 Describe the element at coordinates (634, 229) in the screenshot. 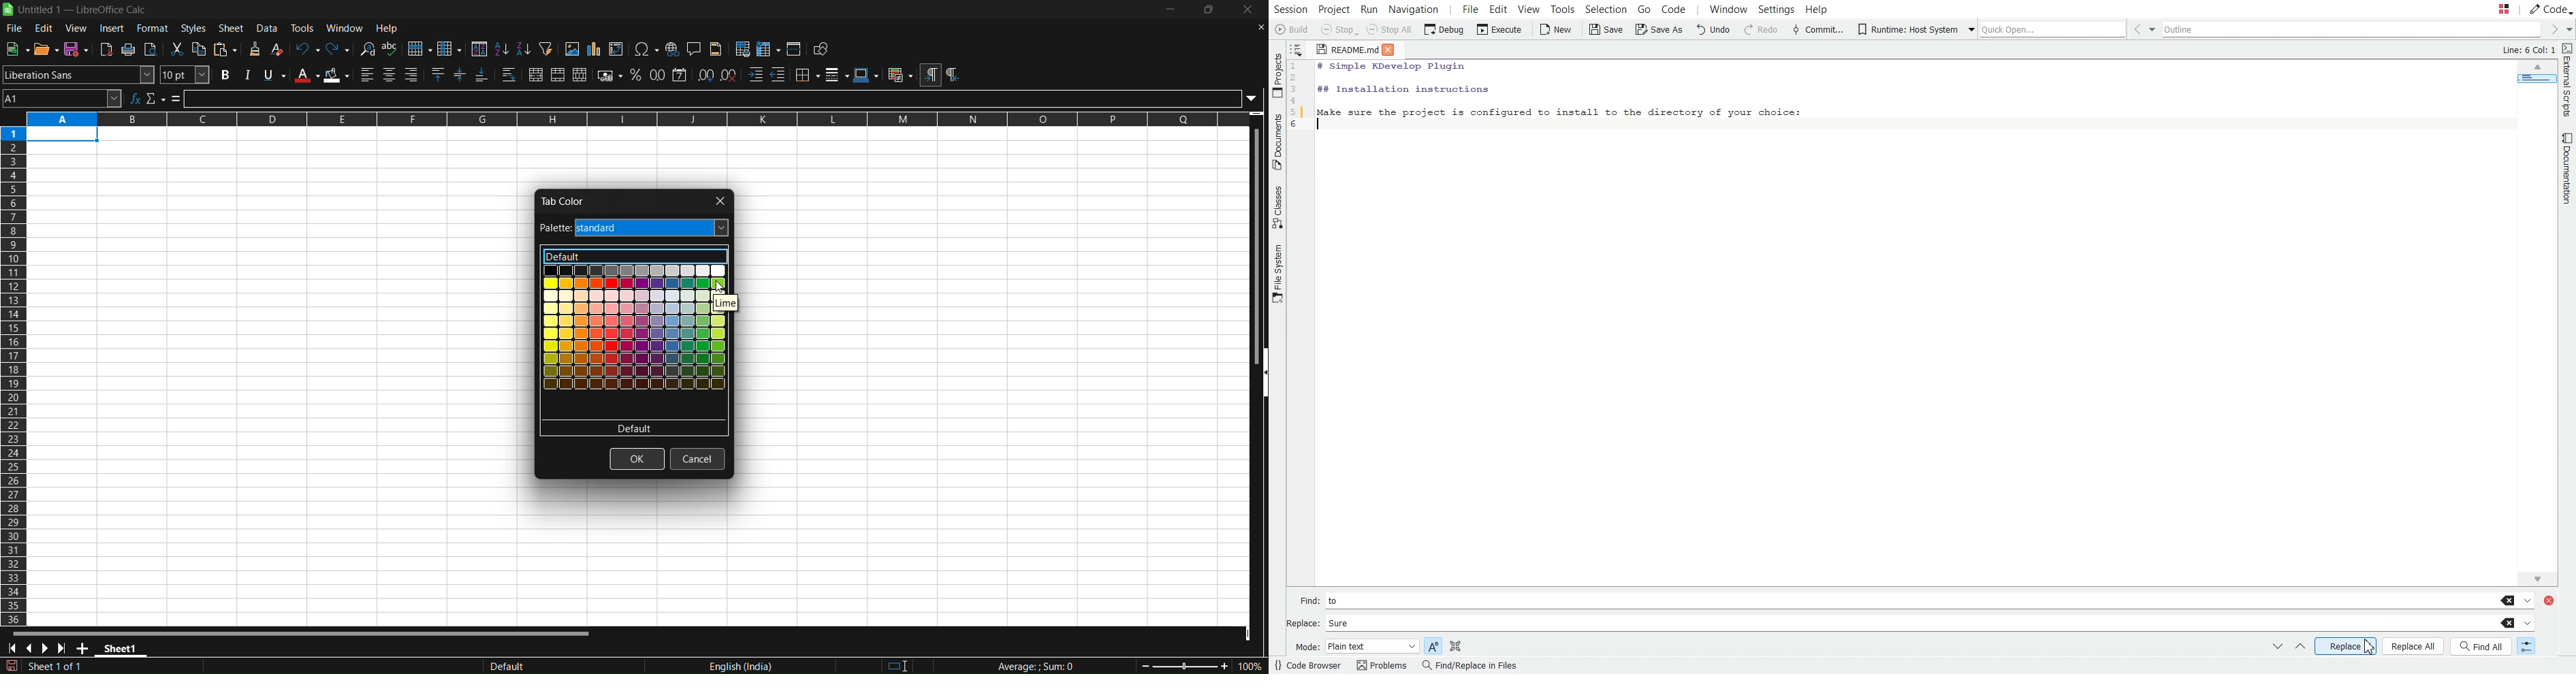

I see `palette` at that location.